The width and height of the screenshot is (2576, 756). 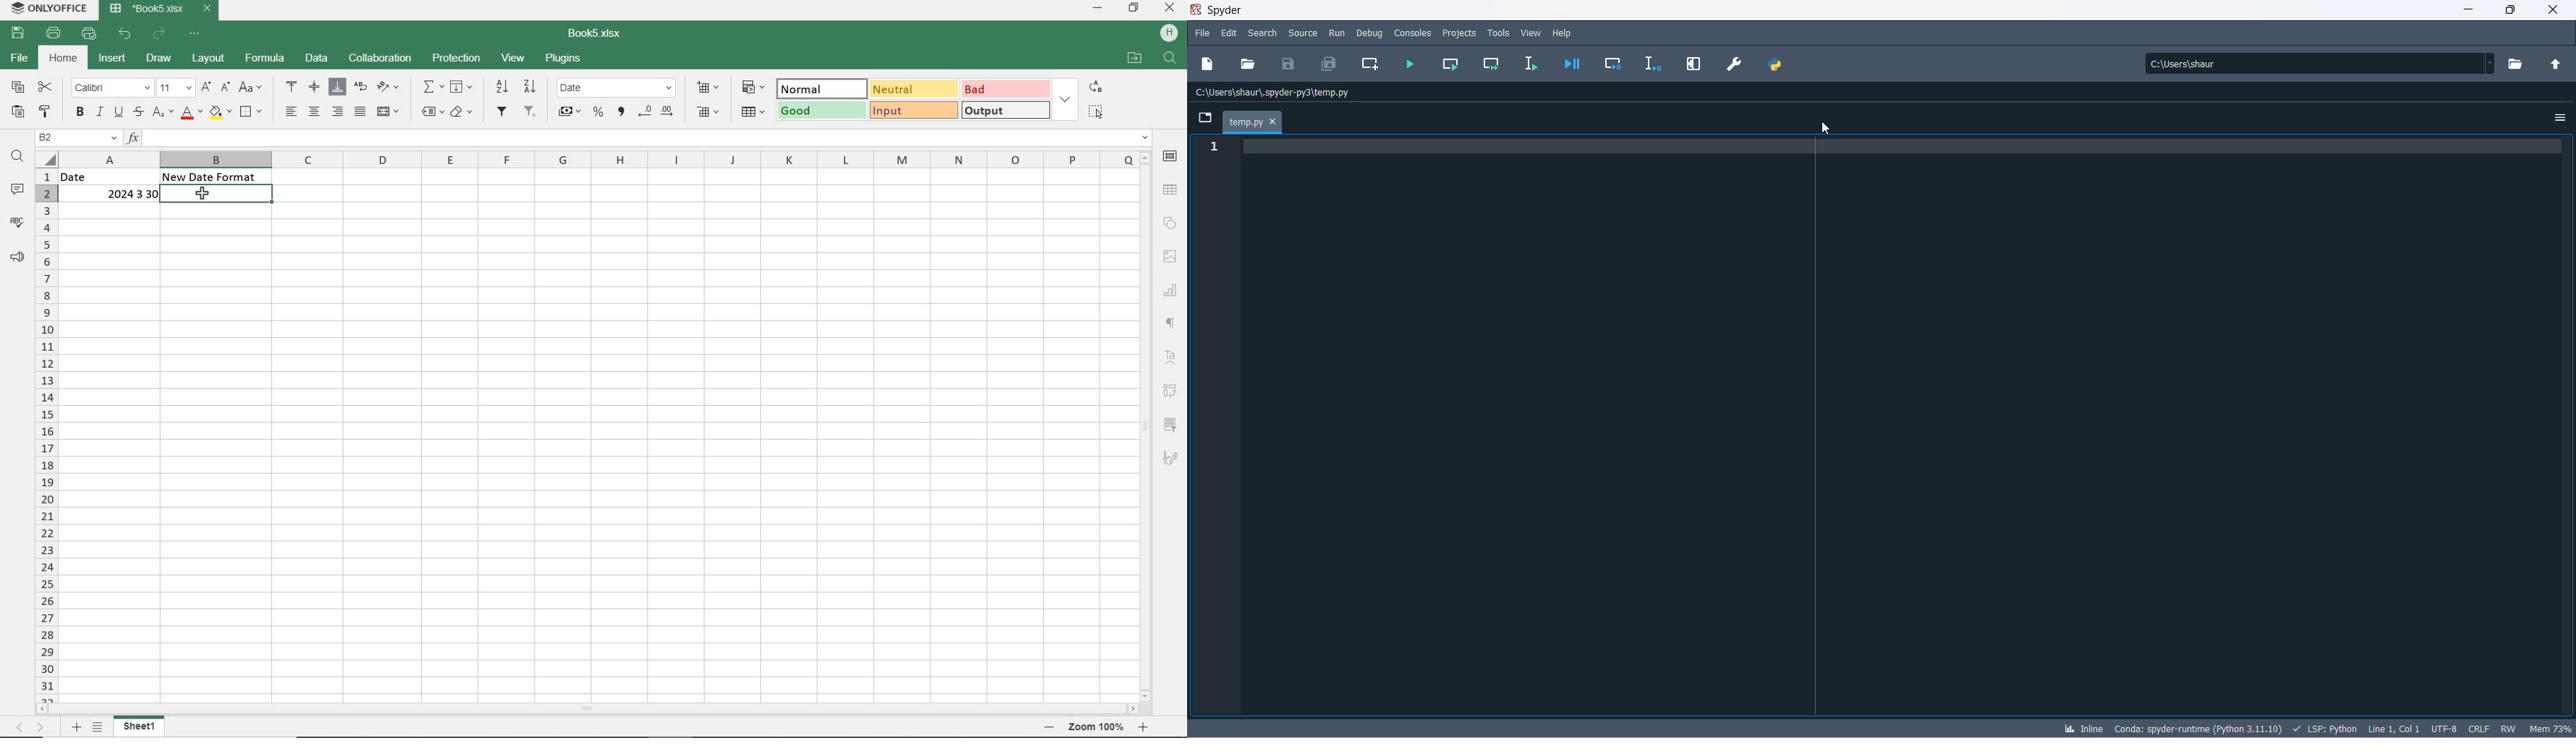 I want to click on BOLD, so click(x=81, y=112).